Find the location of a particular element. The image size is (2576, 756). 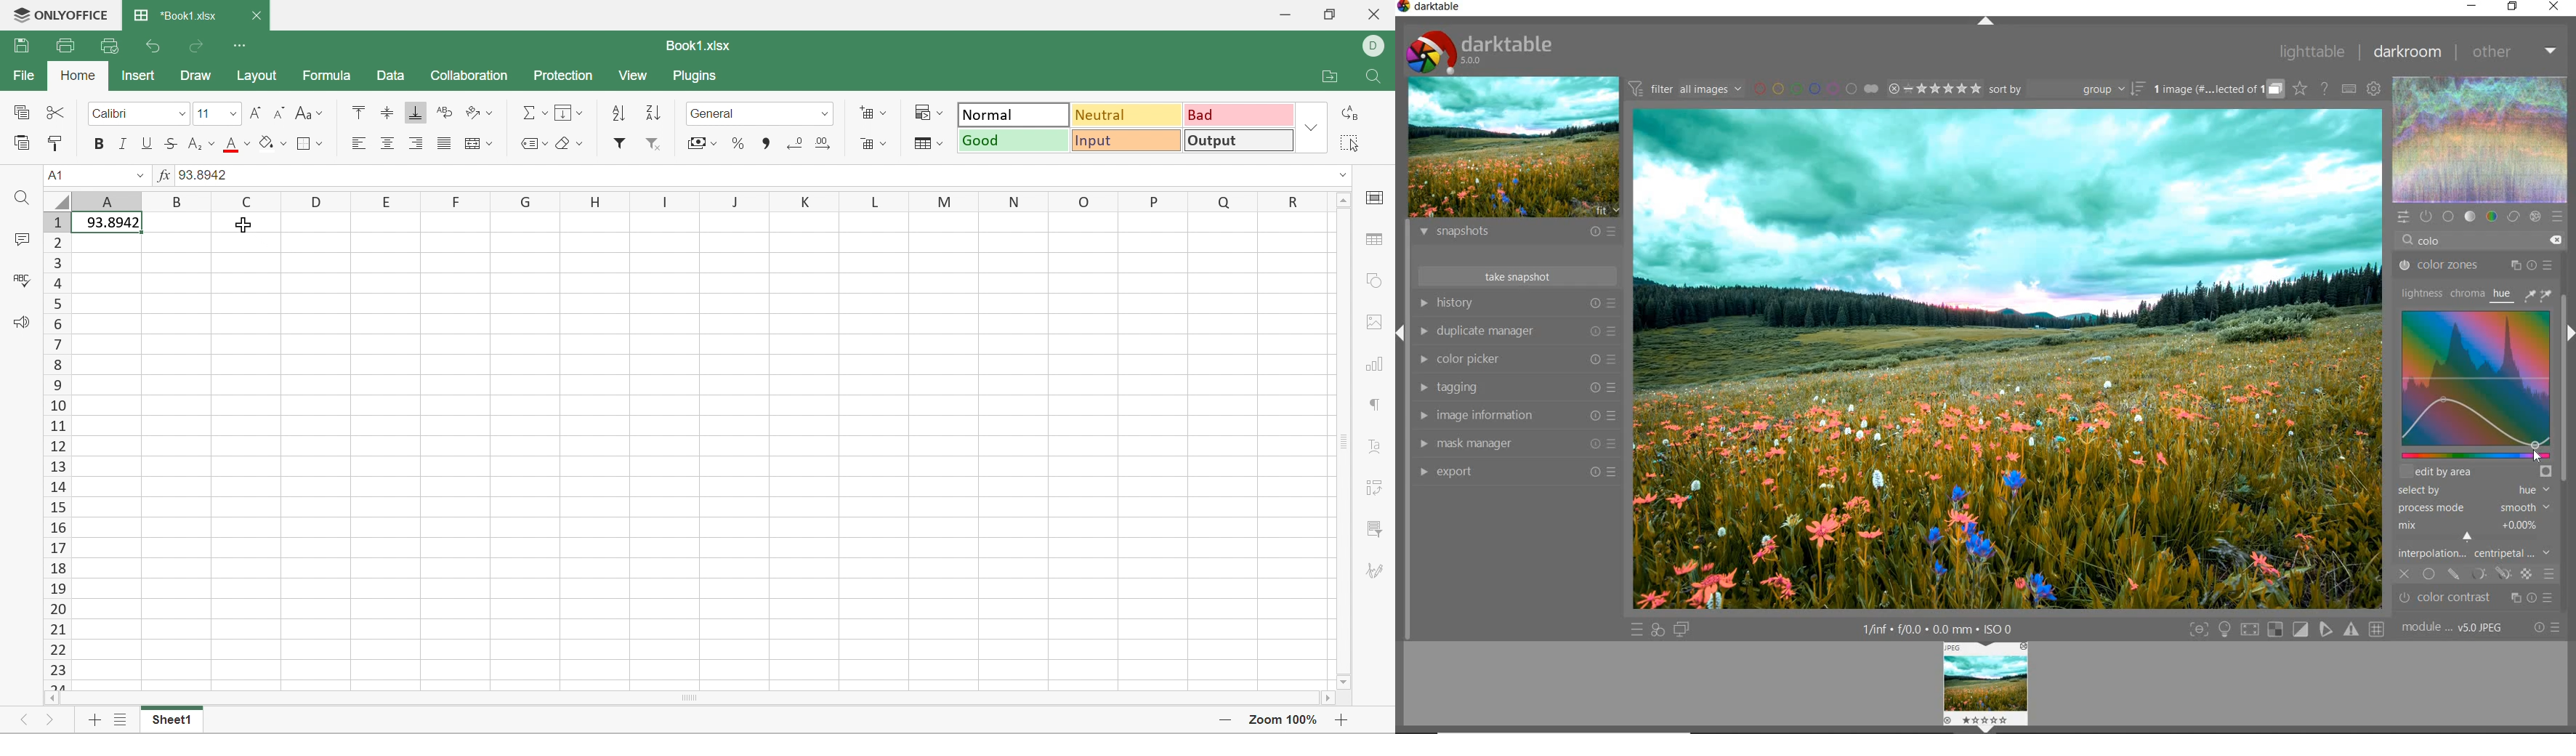

Descending order is located at coordinates (652, 113).